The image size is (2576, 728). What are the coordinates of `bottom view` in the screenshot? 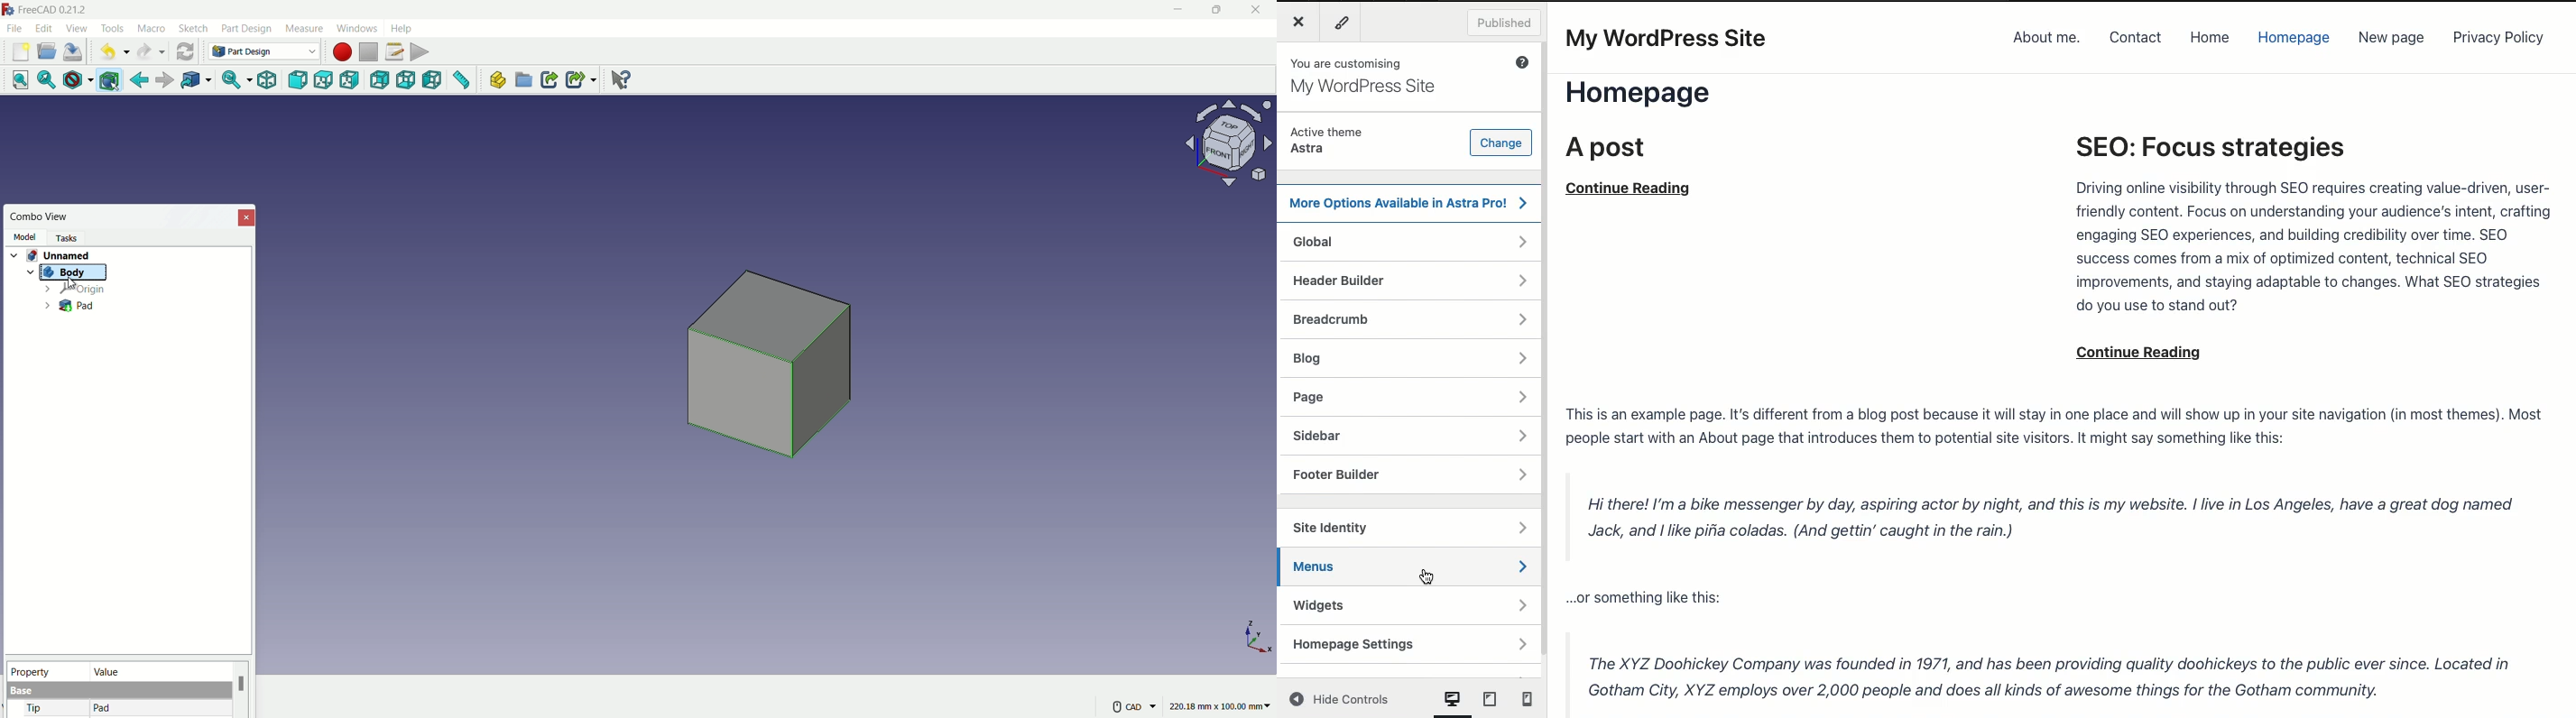 It's located at (408, 80).